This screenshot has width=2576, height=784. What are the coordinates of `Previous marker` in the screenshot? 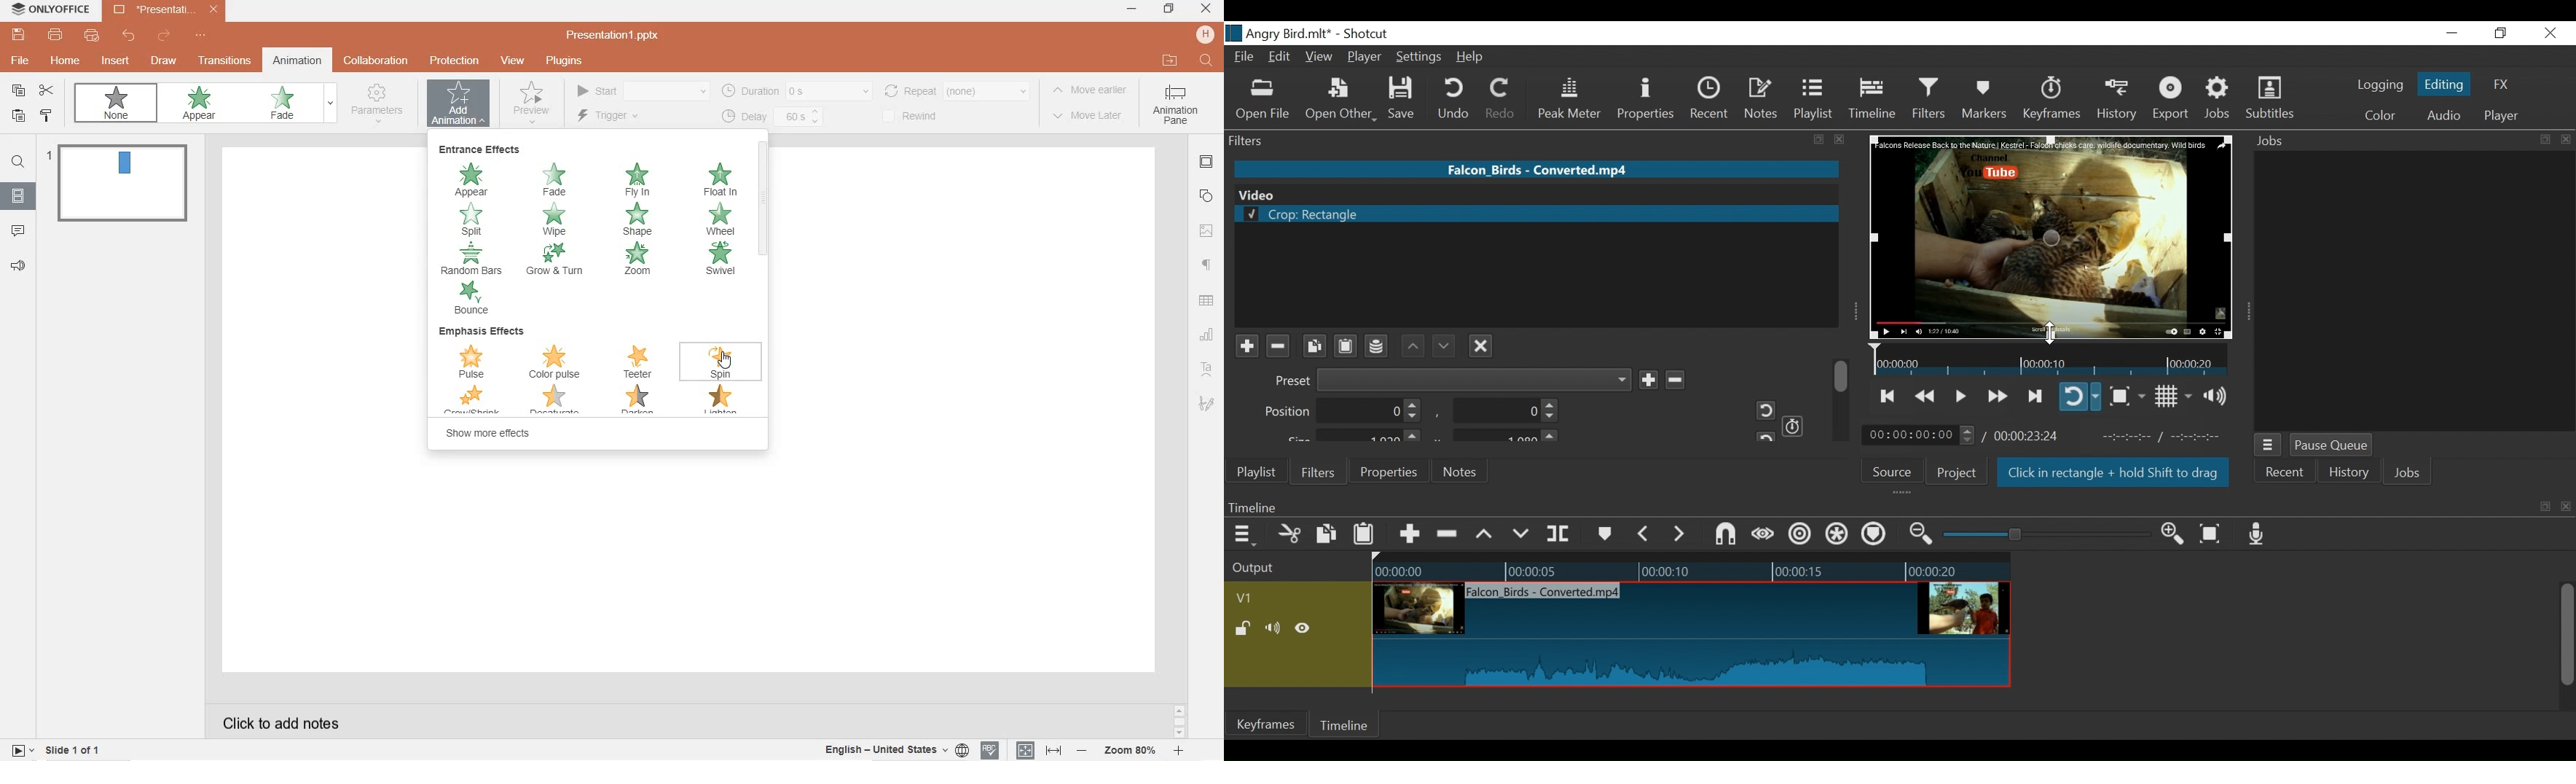 It's located at (1644, 533).